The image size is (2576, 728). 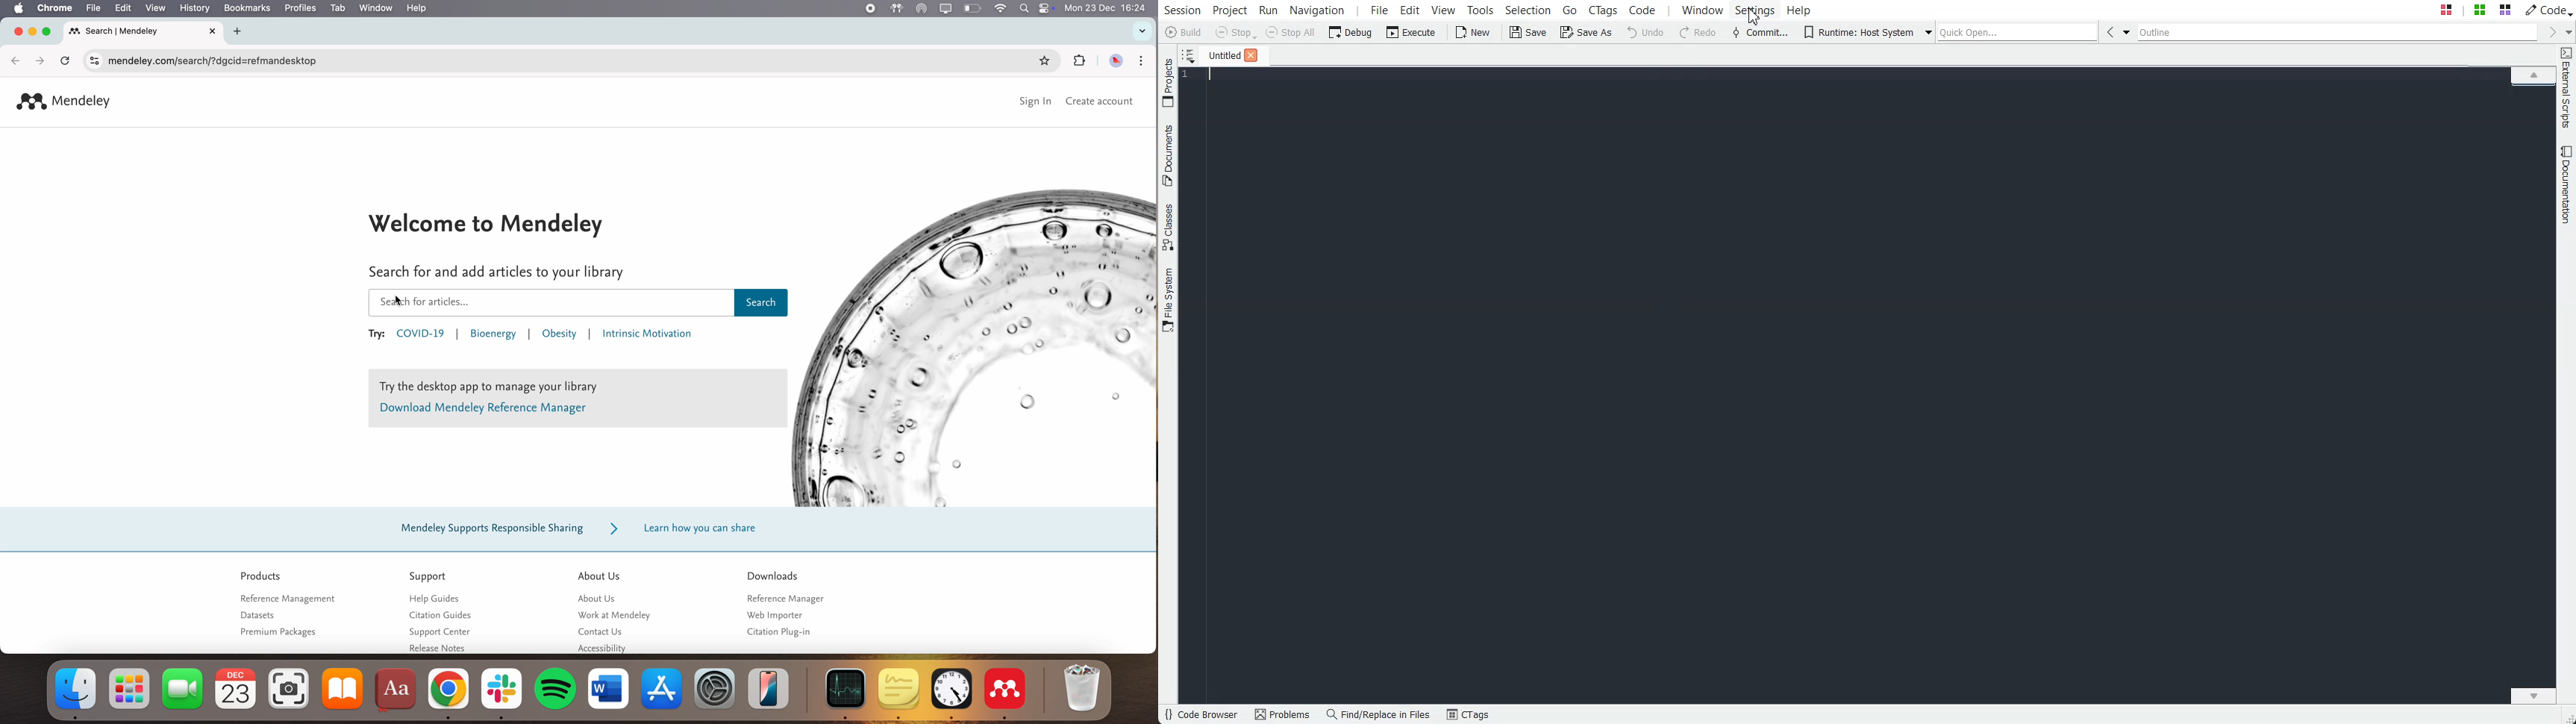 What do you see at coordinates (1083, 687) in the screenshot?
I see `trash` at bounding box center [1083, 687].